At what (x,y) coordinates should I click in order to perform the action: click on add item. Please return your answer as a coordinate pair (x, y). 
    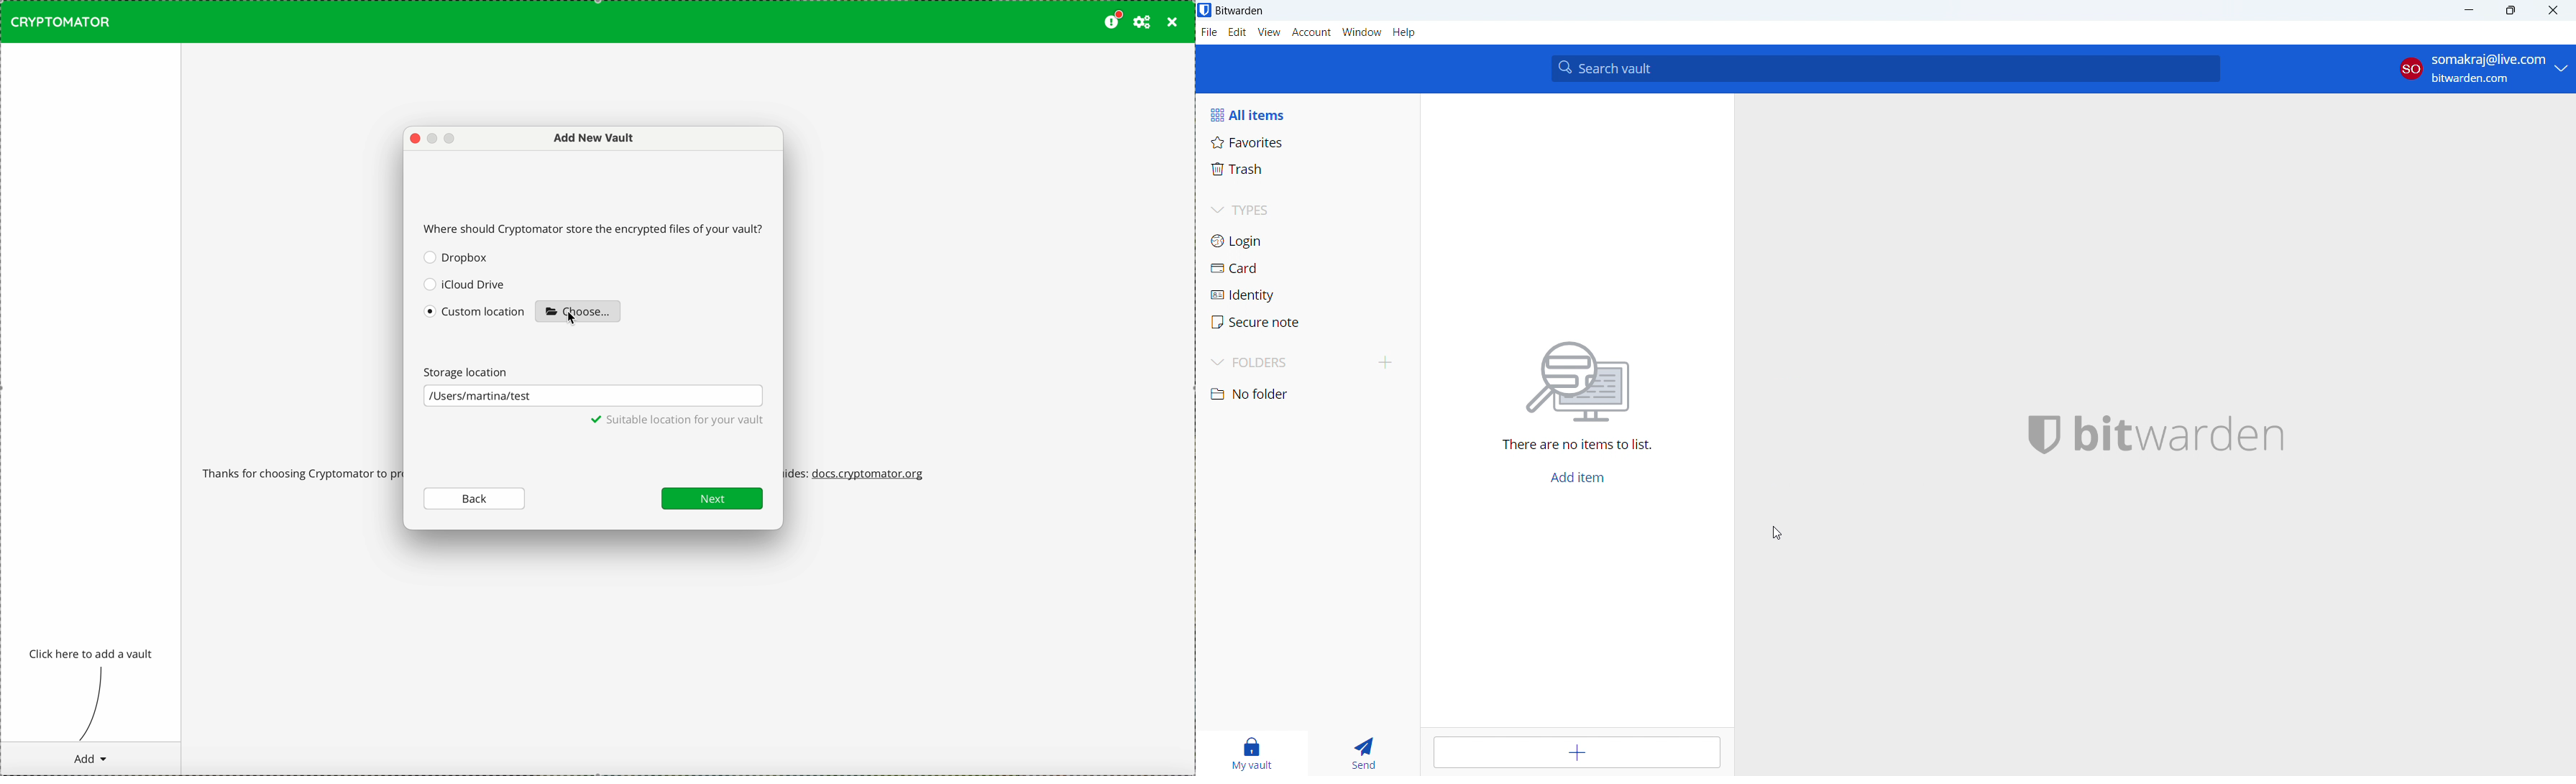
    Looking at the image, I should click on (1578, 752).